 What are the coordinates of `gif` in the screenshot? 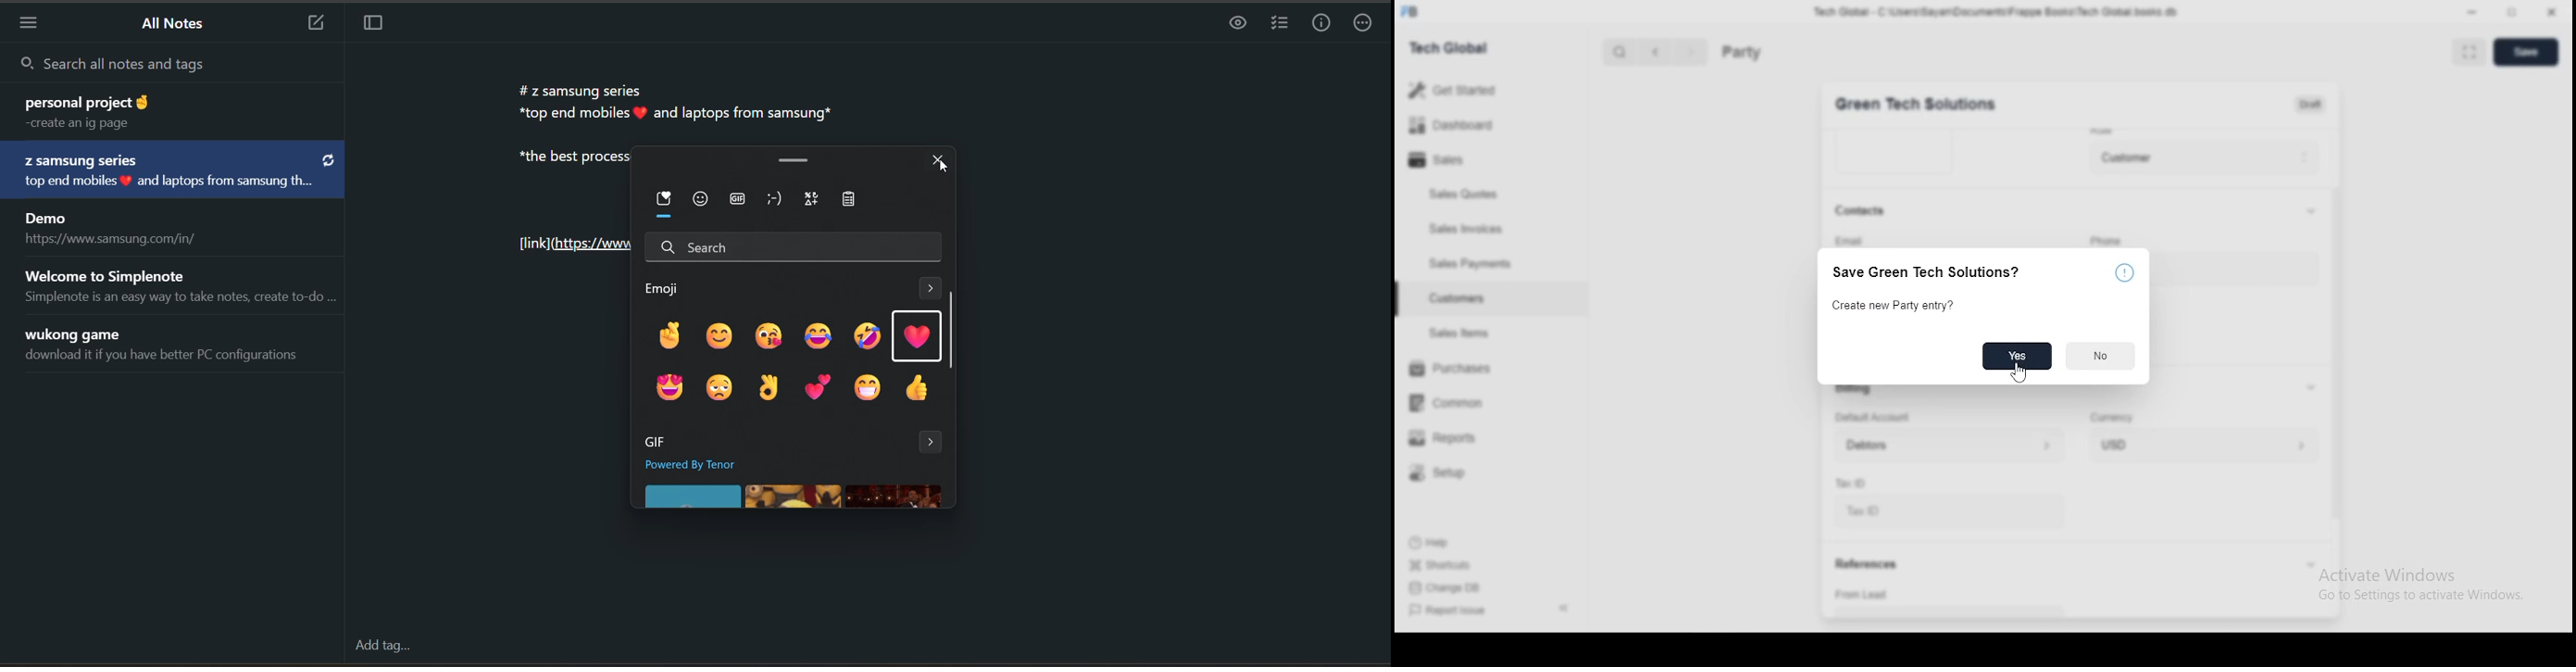 It's located at (652, 442).